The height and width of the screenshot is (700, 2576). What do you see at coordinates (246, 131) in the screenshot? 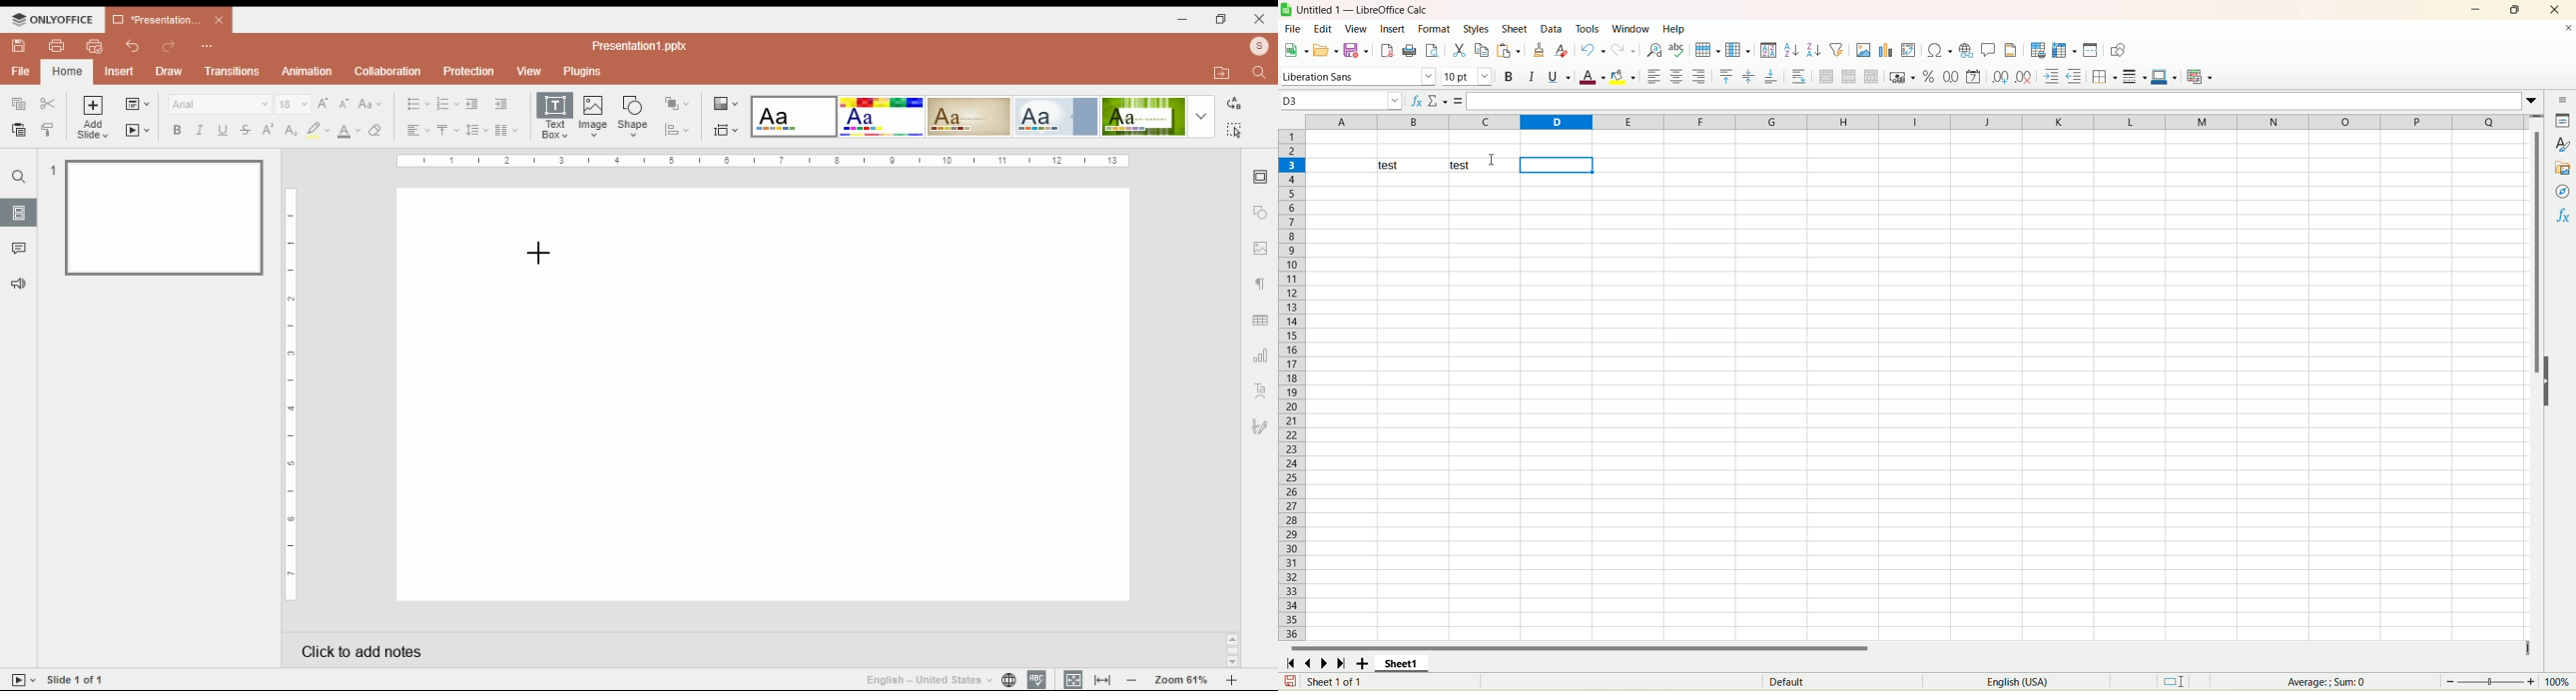
I see `strikethrough` at bounding box center [246, 131].